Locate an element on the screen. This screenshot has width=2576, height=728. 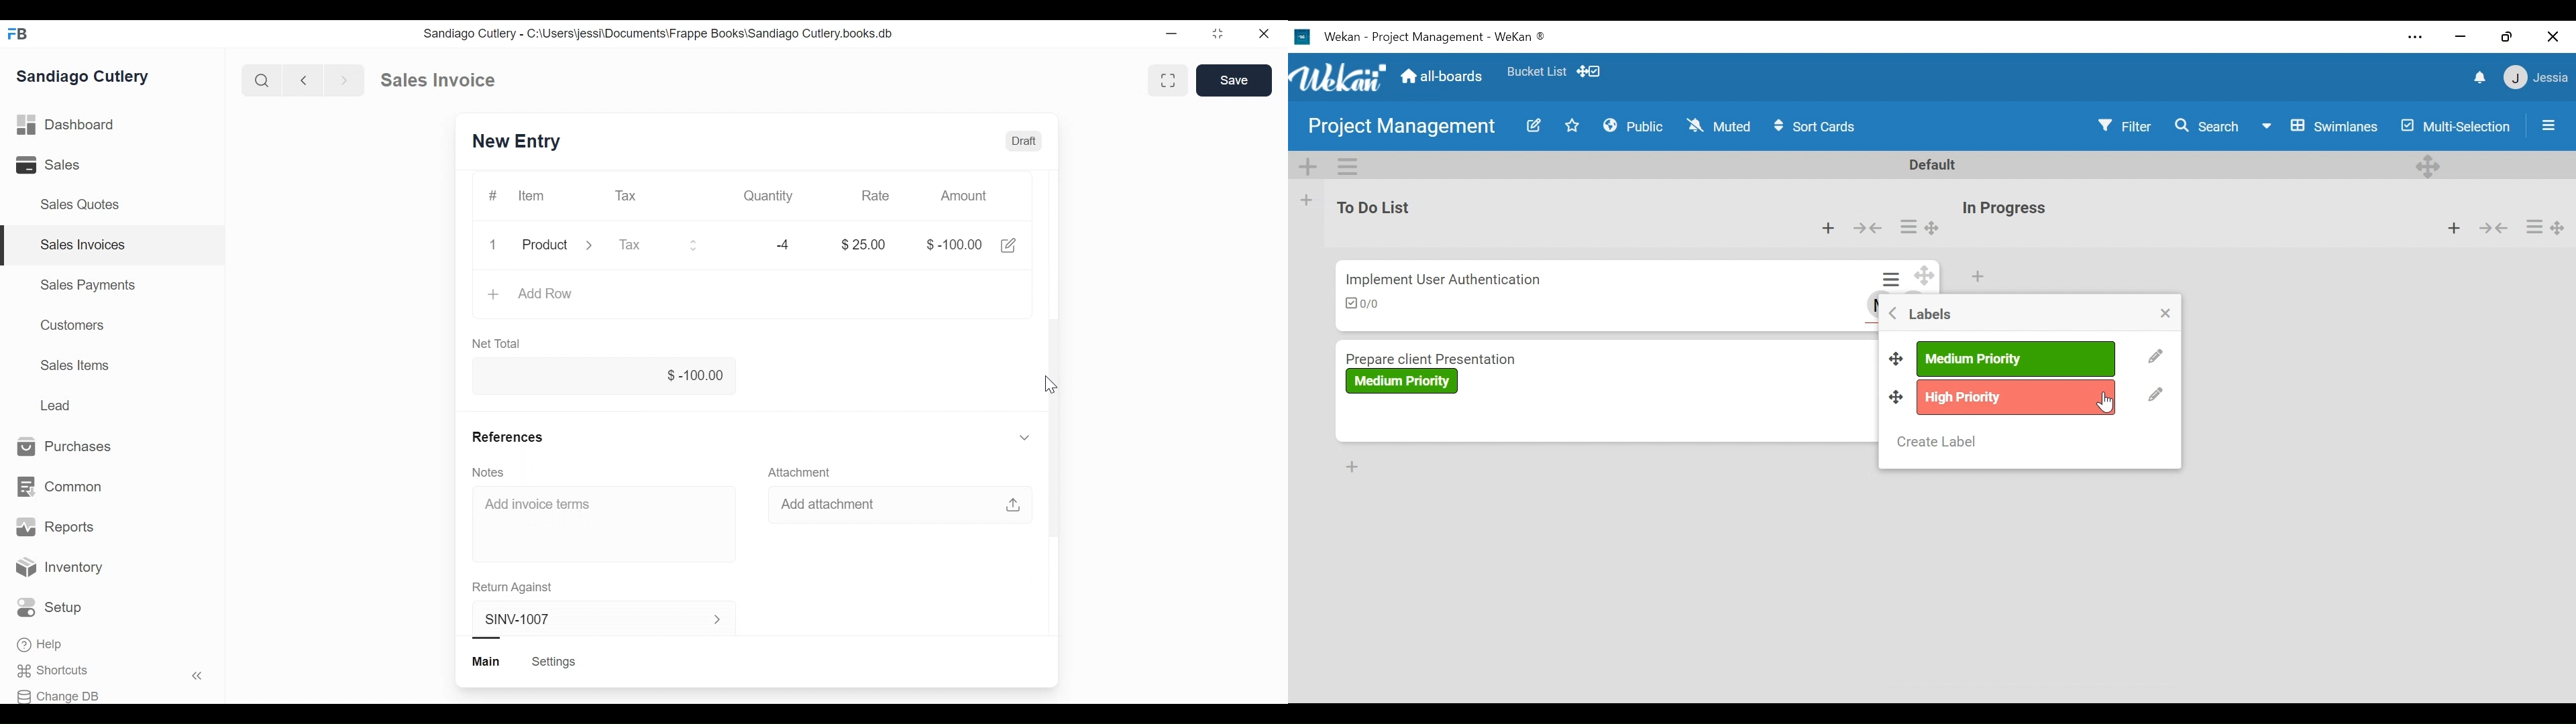
Previous is located at coordinates (305, 80).